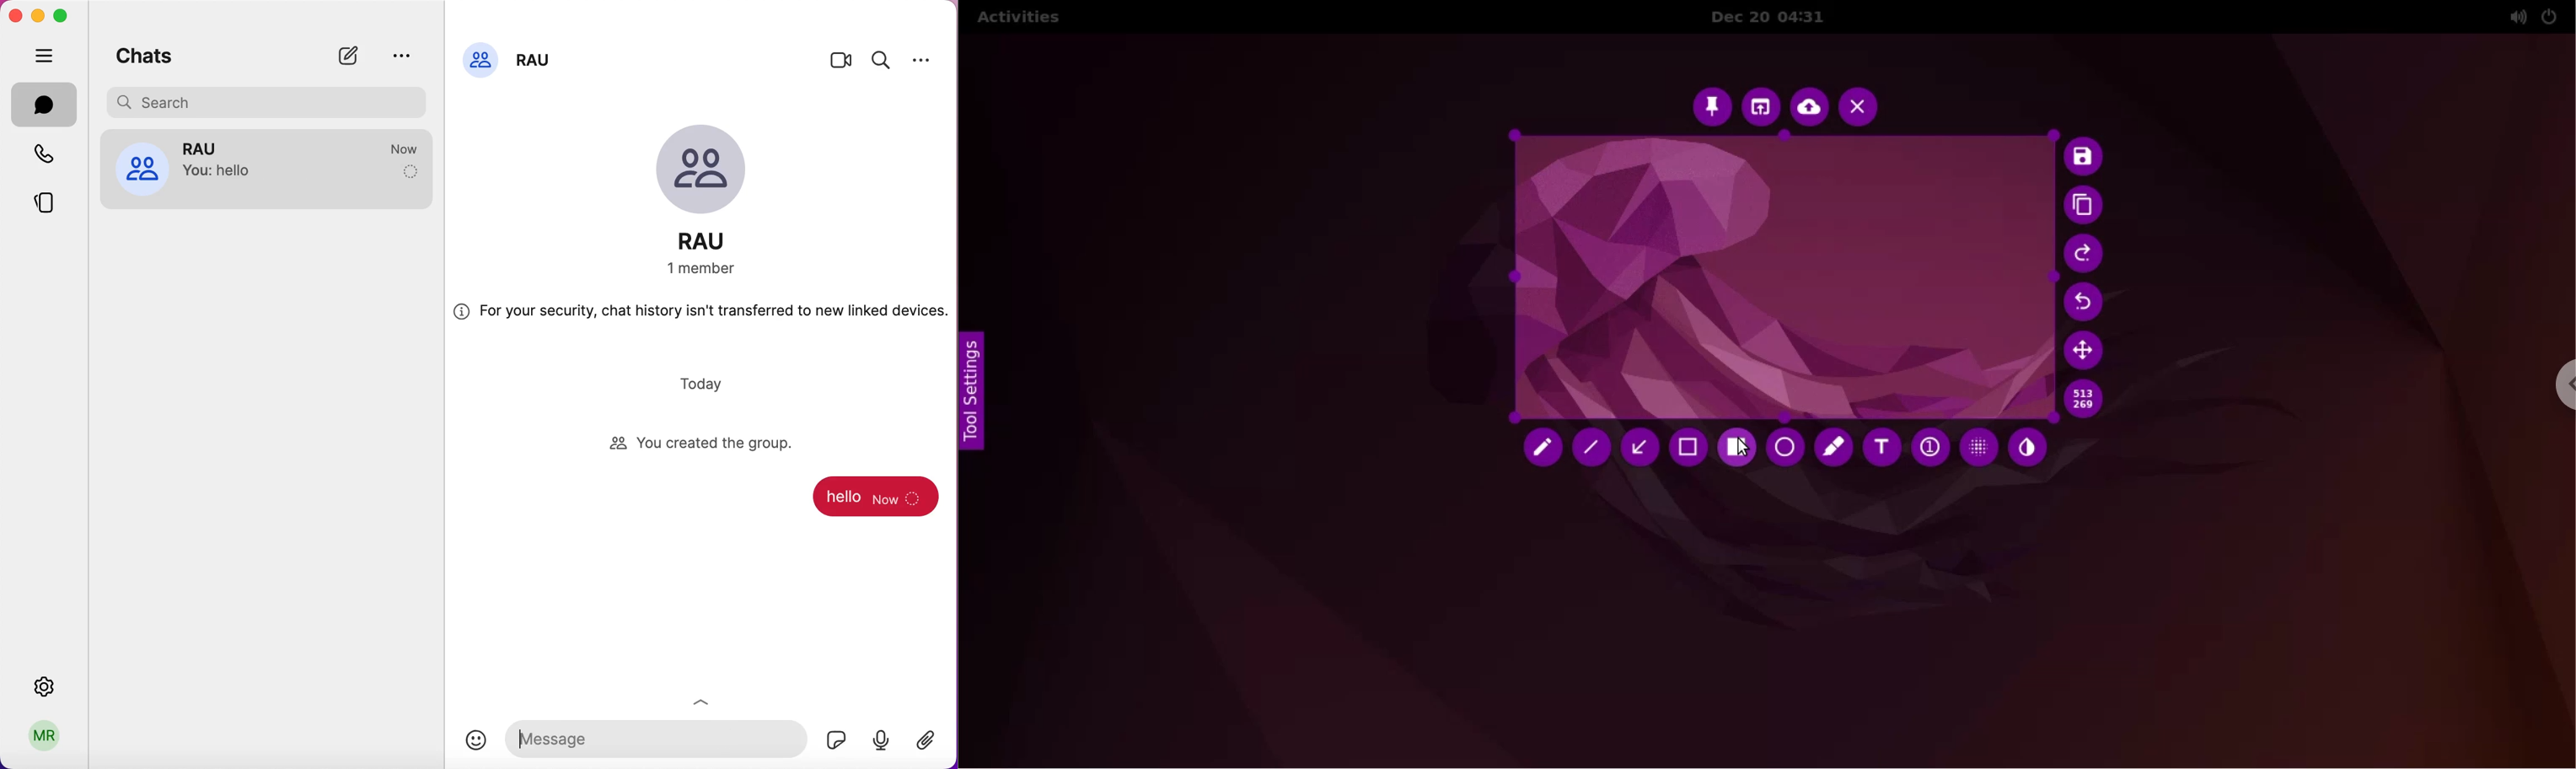 This screenshot has height=784, width=2576. What do you see at coordinates (881, 739) in the screenshot?
I see `record audio` at bounding box center [881, 739].